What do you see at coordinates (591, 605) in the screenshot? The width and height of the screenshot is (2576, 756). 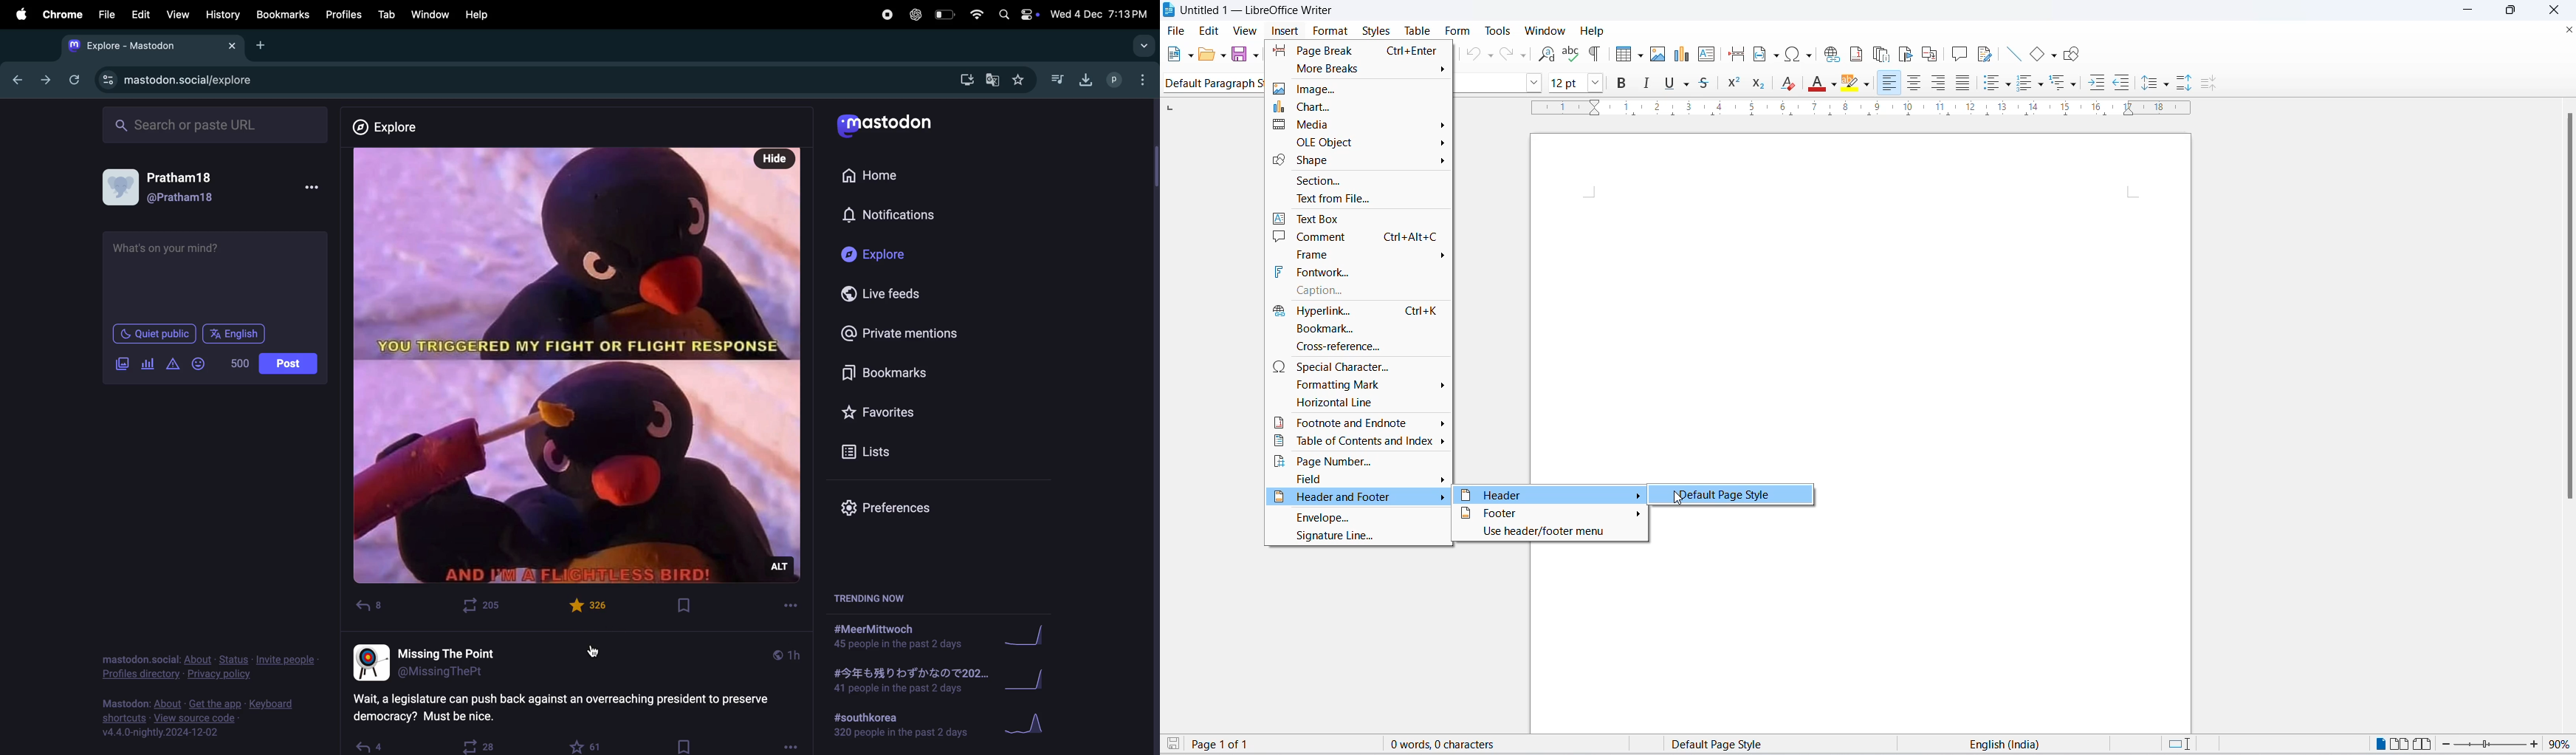 I see `Post liked` at bounding box center [591, 605].